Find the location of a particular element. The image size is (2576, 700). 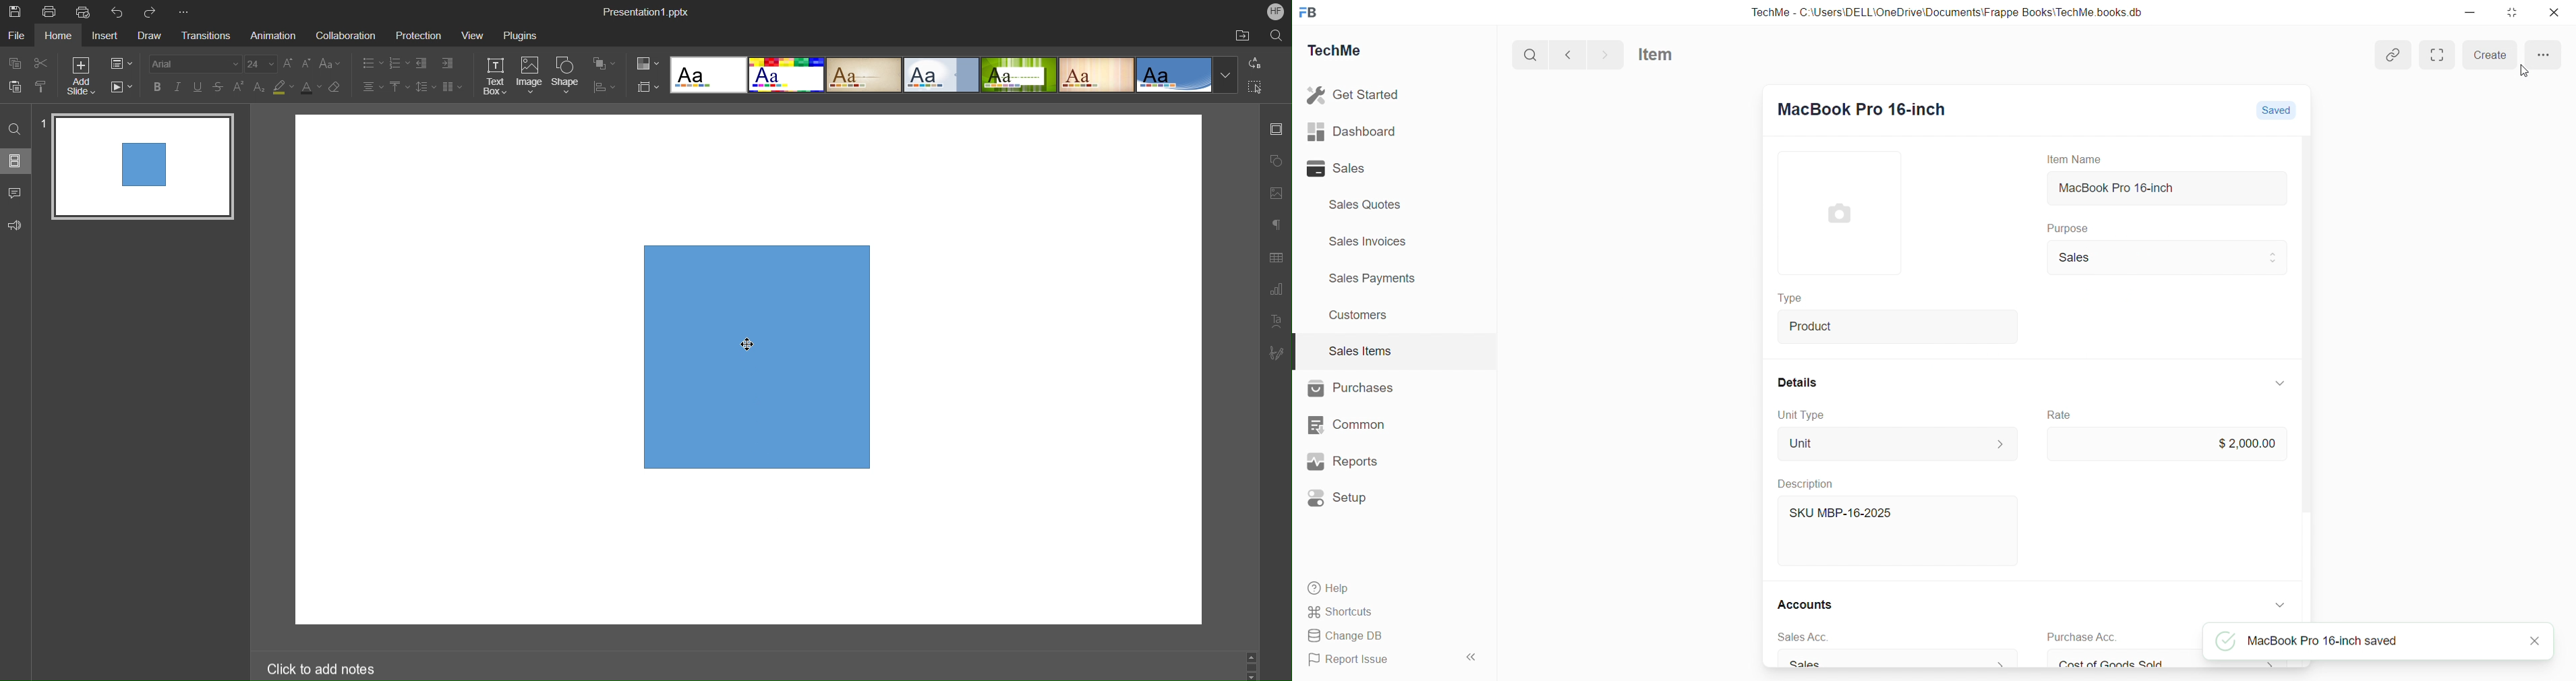

Change DB is located at coordinates (1346, 636).